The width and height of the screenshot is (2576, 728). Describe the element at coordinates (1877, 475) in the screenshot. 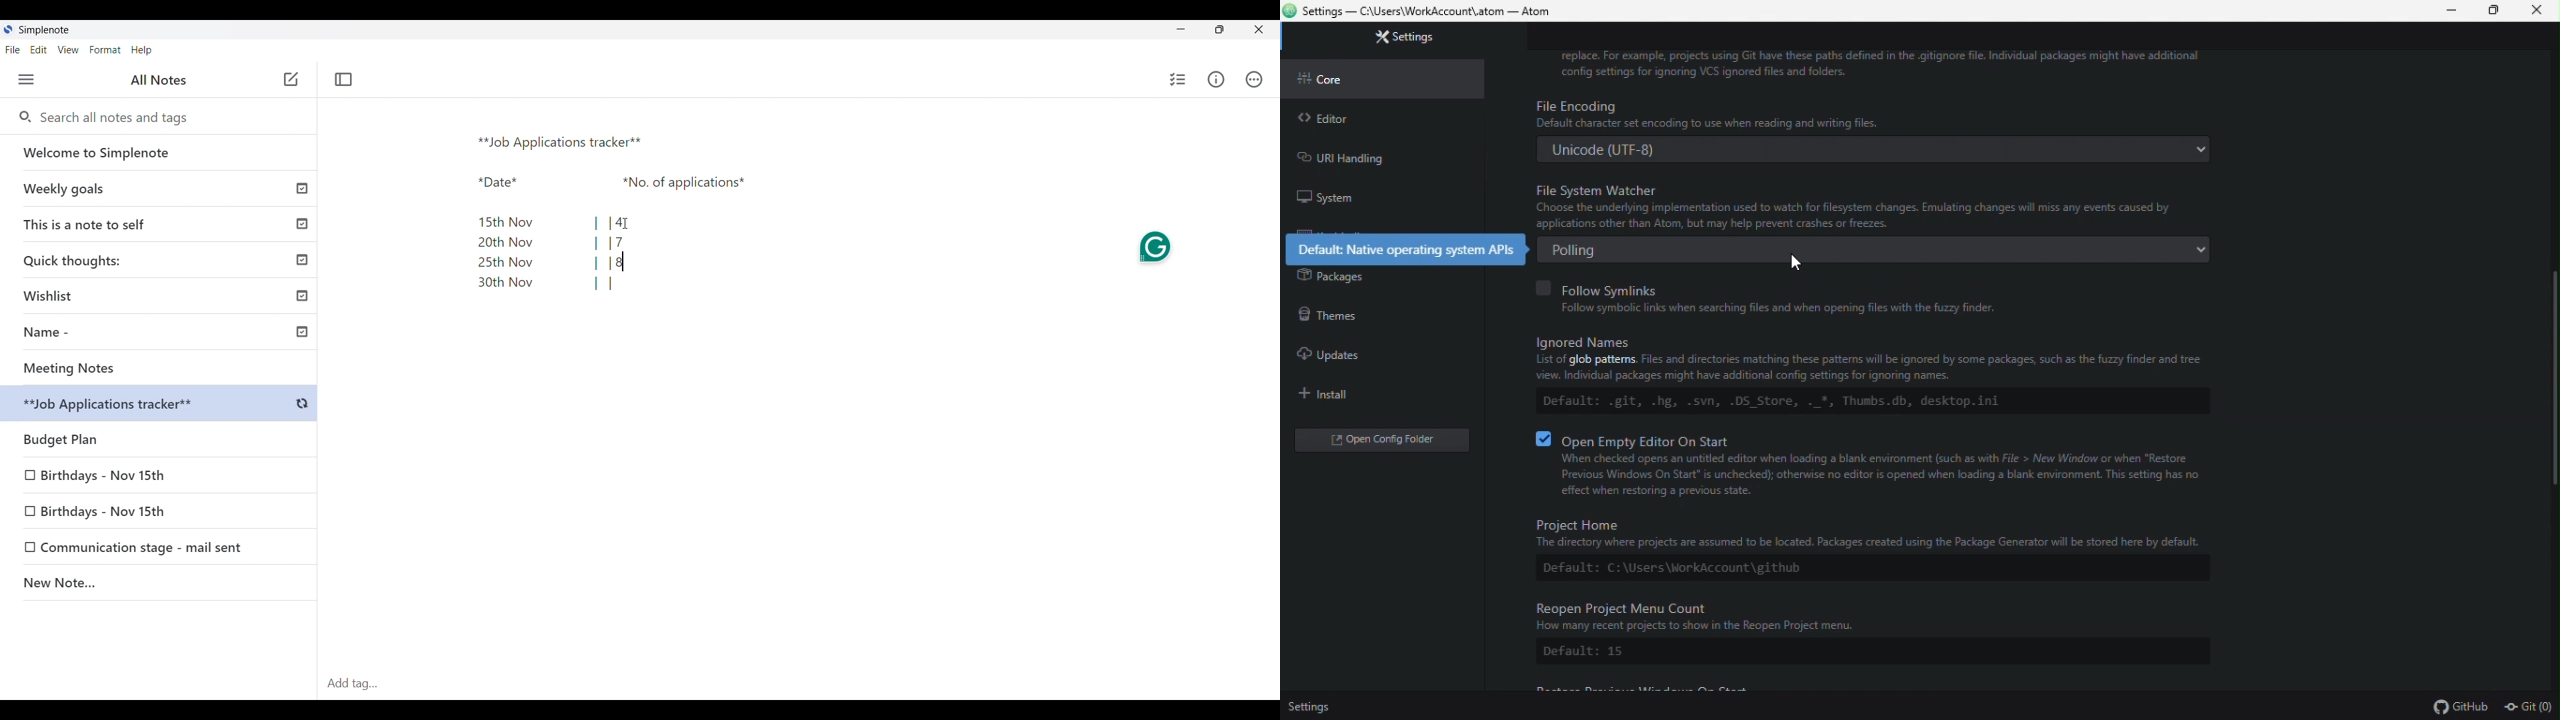

I see `When checked opens an untitled editor when loading a blank environment such as with File > New Window or when "Restore Previous Windows On Start" s unchecked); otherwise no editor  is opened when loading a blank environment. This setting has no effect when restoring a previous state` at that location.